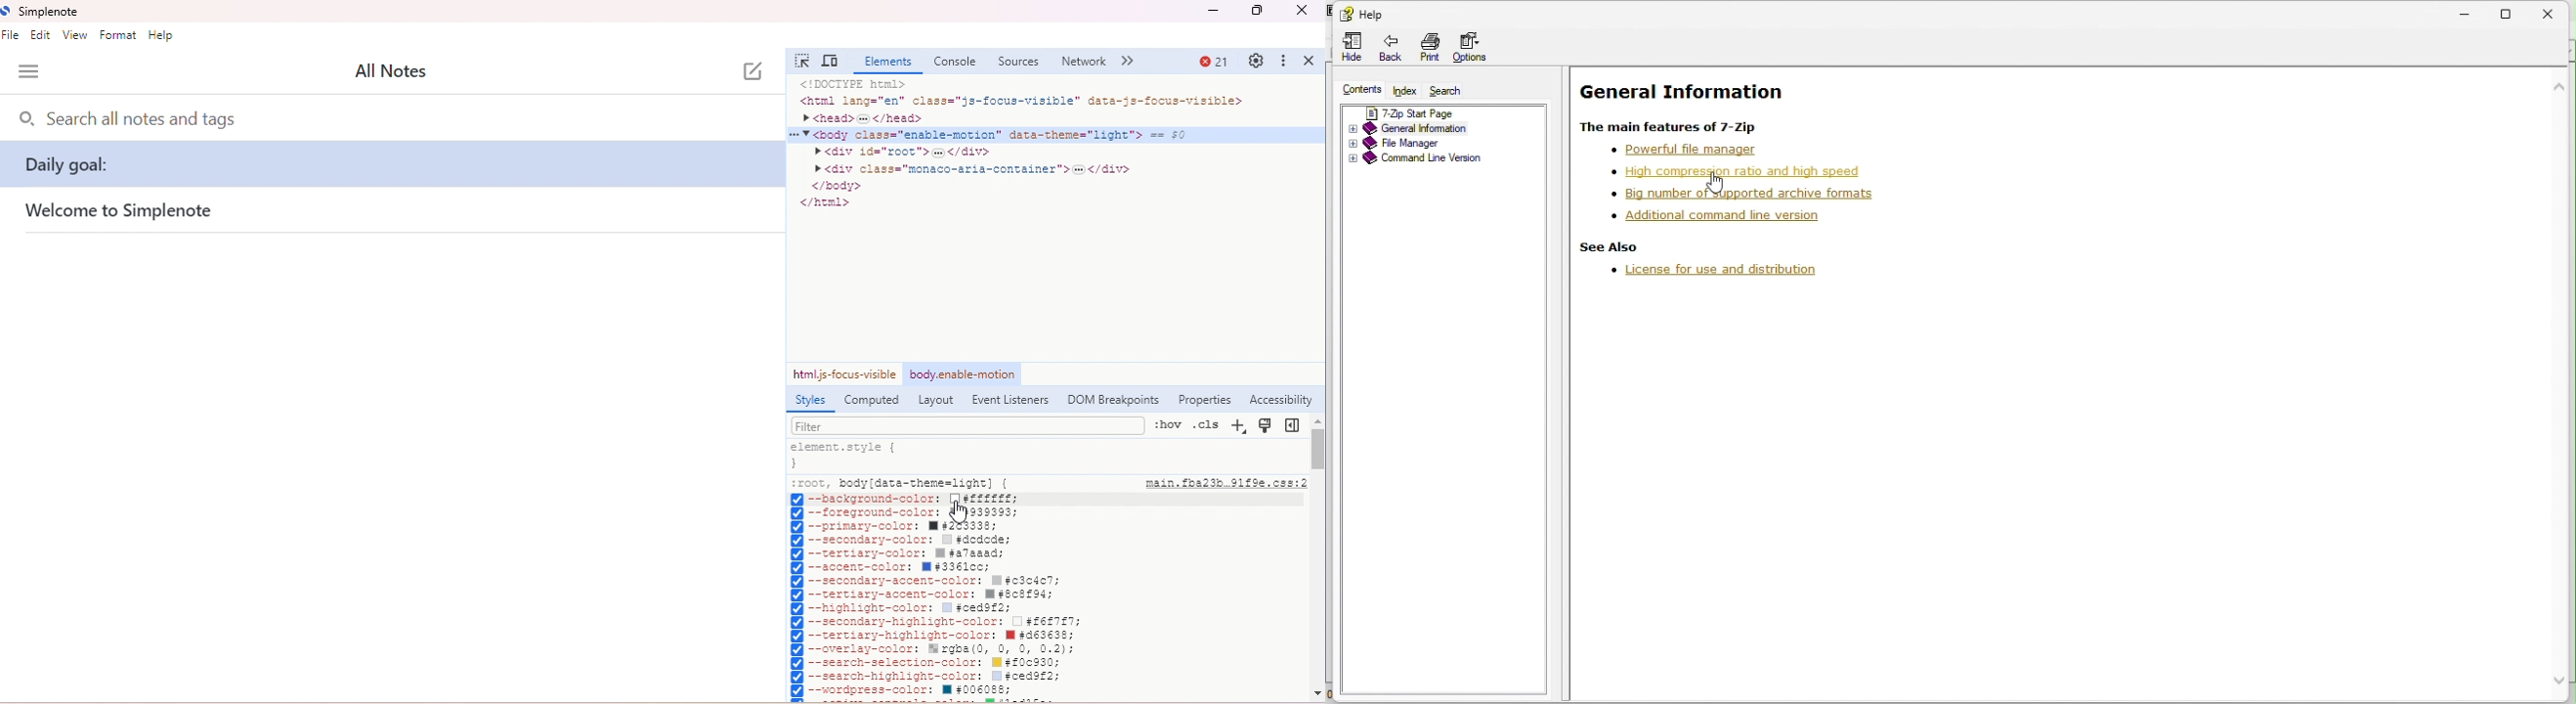 This screenshot has width=2576, height=728. Describe the element at coordinates (1452, 91) in the screenshot. I see `Search` at that location.